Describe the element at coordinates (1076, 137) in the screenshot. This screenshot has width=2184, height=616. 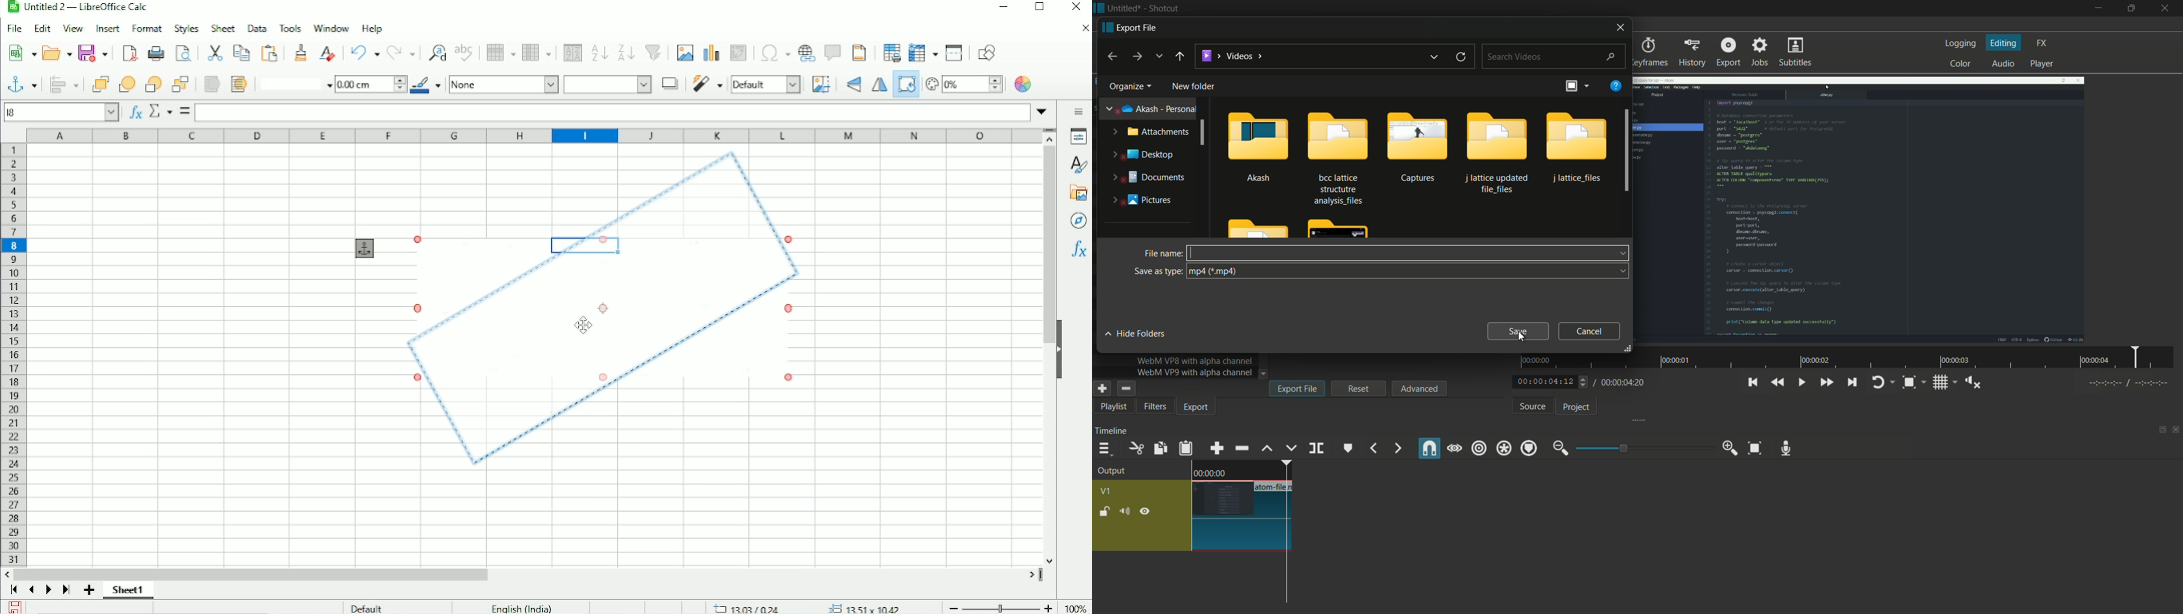
I see `Properties` at that location.